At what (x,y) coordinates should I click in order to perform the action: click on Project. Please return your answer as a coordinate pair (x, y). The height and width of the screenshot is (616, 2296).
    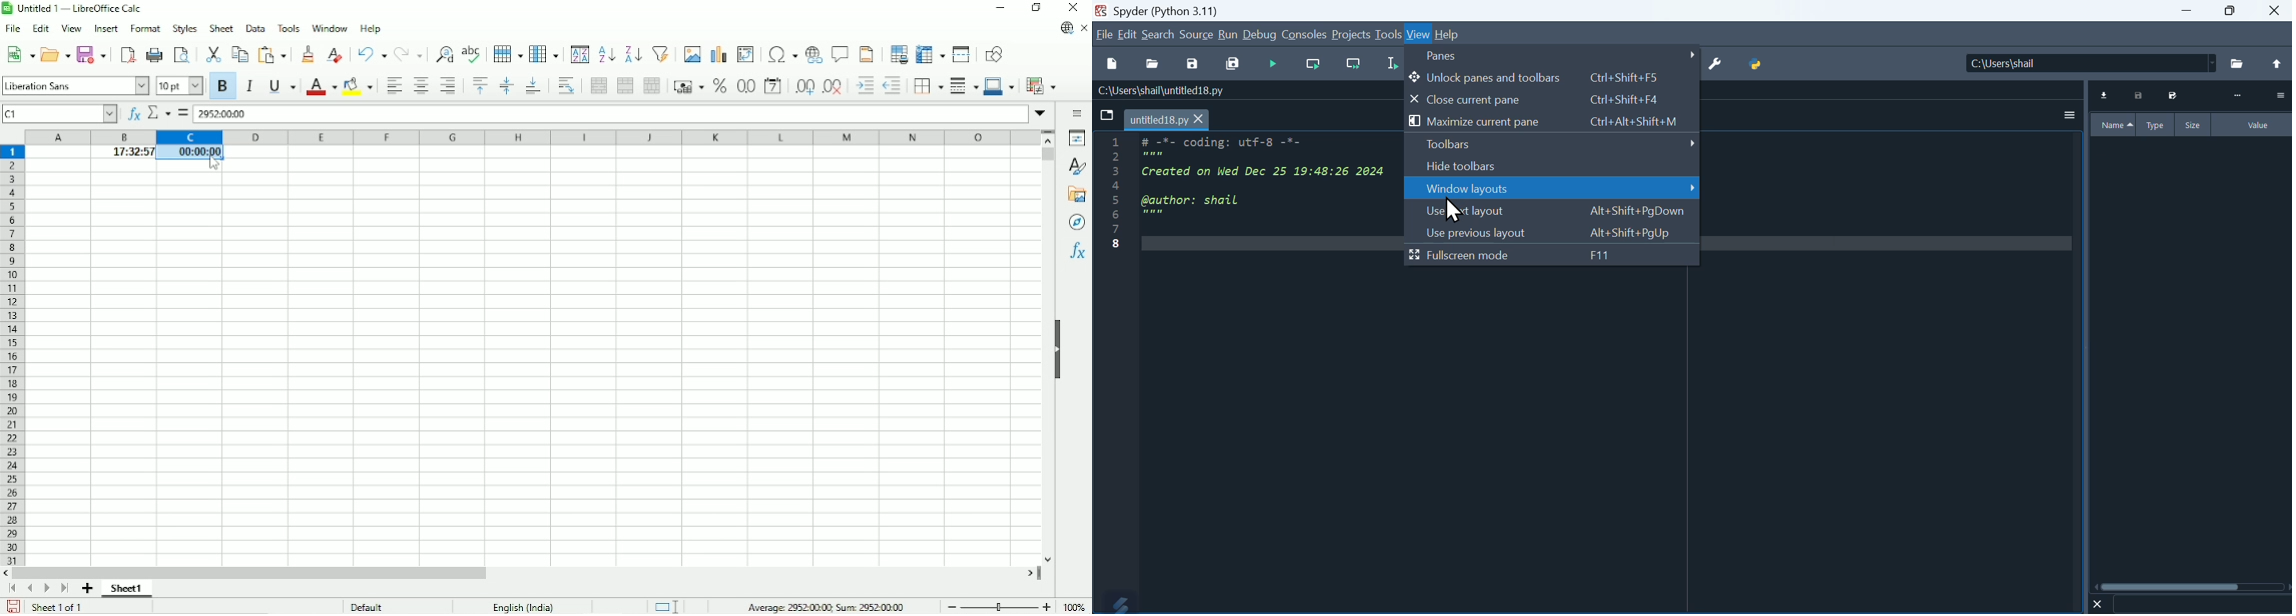
    Looking at the image, I should click on (1351, 34).